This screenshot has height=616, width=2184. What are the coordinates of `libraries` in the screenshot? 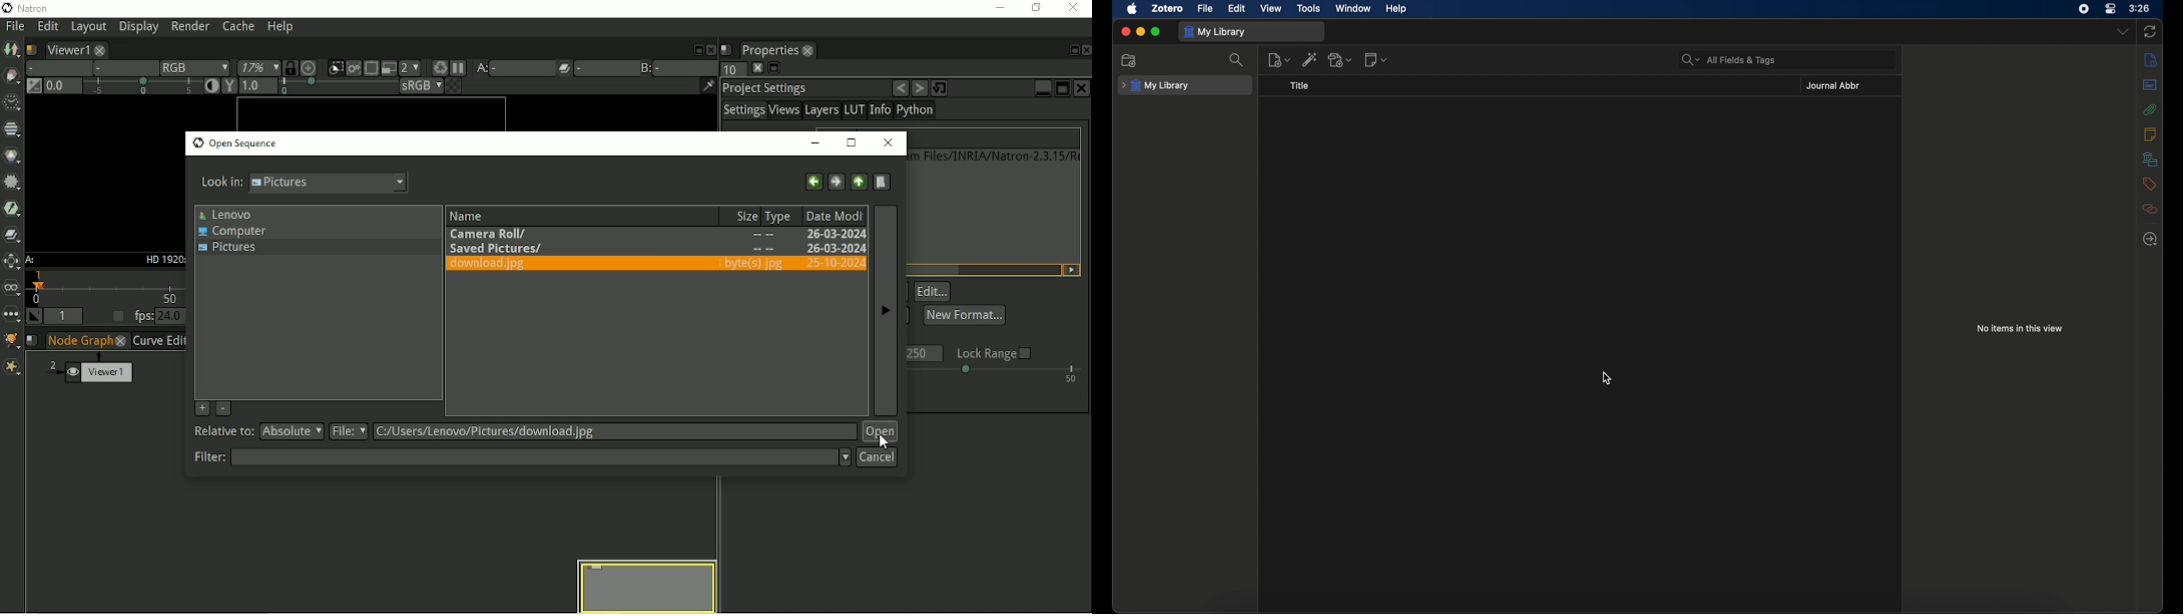 It's located at (2151, 159).